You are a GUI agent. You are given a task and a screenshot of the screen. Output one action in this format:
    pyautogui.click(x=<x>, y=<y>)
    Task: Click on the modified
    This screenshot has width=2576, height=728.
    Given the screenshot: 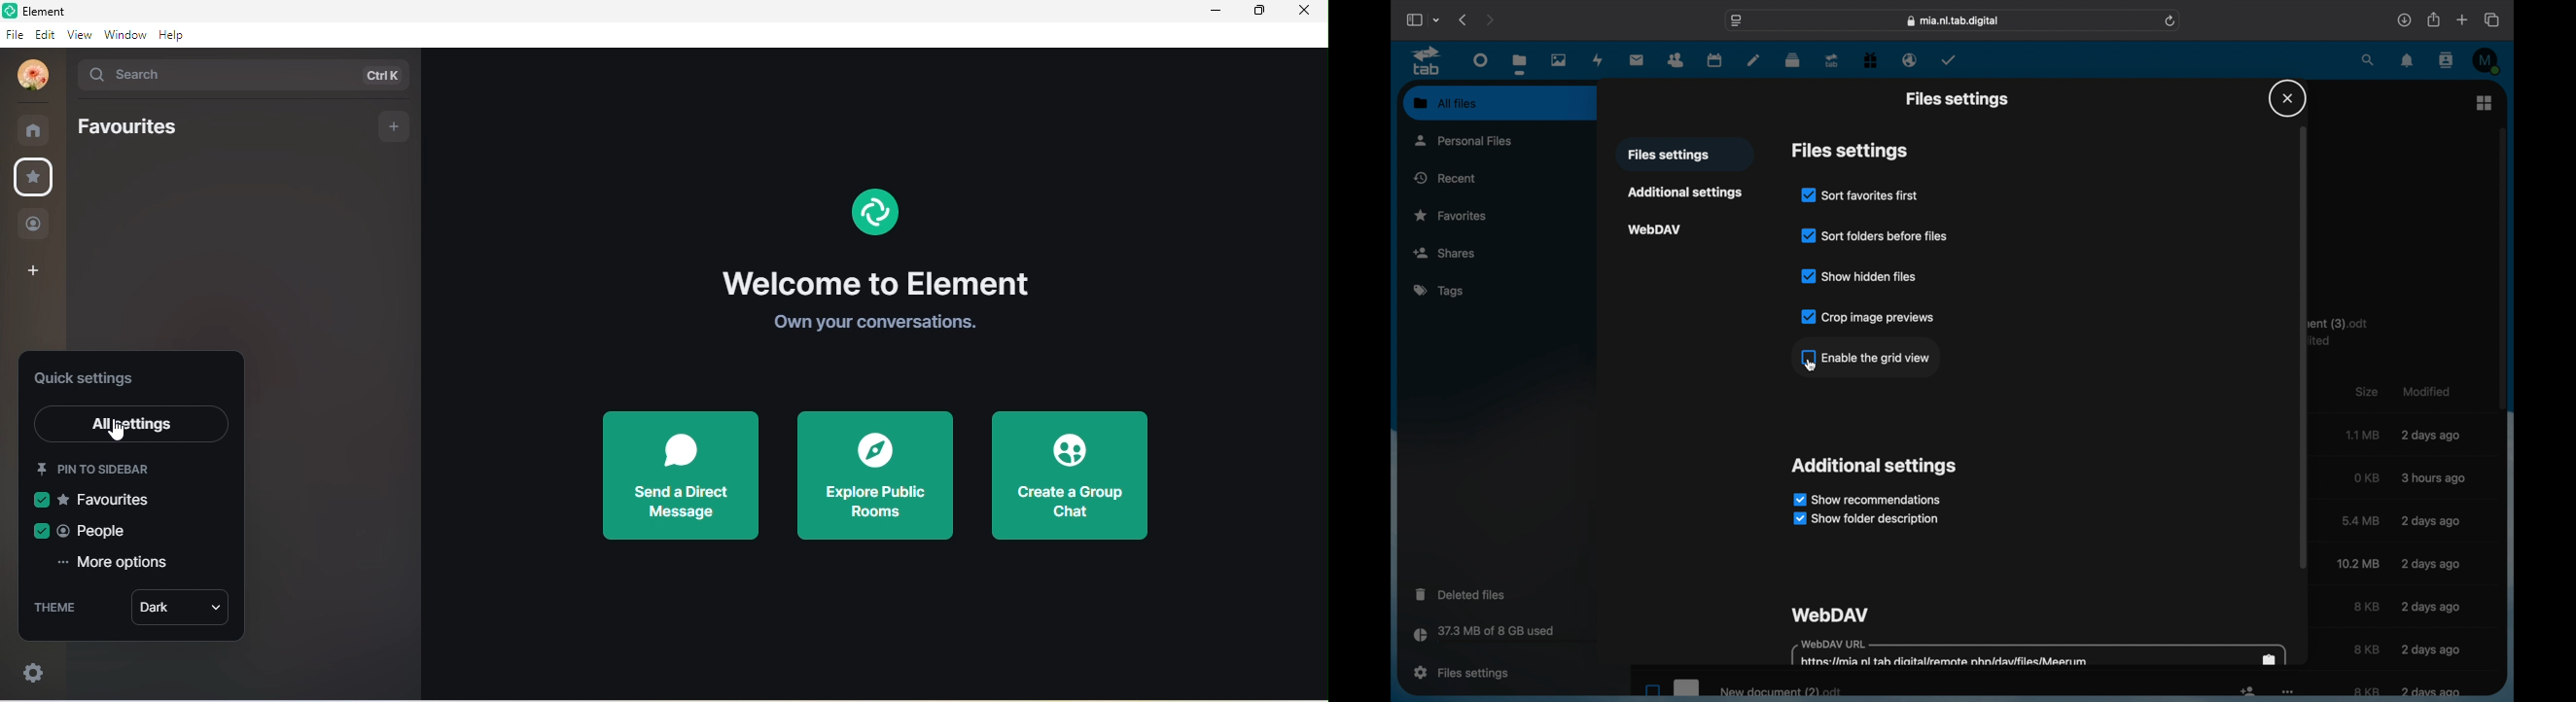 What is the action you would take?
    pyautogui.click(x=2432, y=436)
    